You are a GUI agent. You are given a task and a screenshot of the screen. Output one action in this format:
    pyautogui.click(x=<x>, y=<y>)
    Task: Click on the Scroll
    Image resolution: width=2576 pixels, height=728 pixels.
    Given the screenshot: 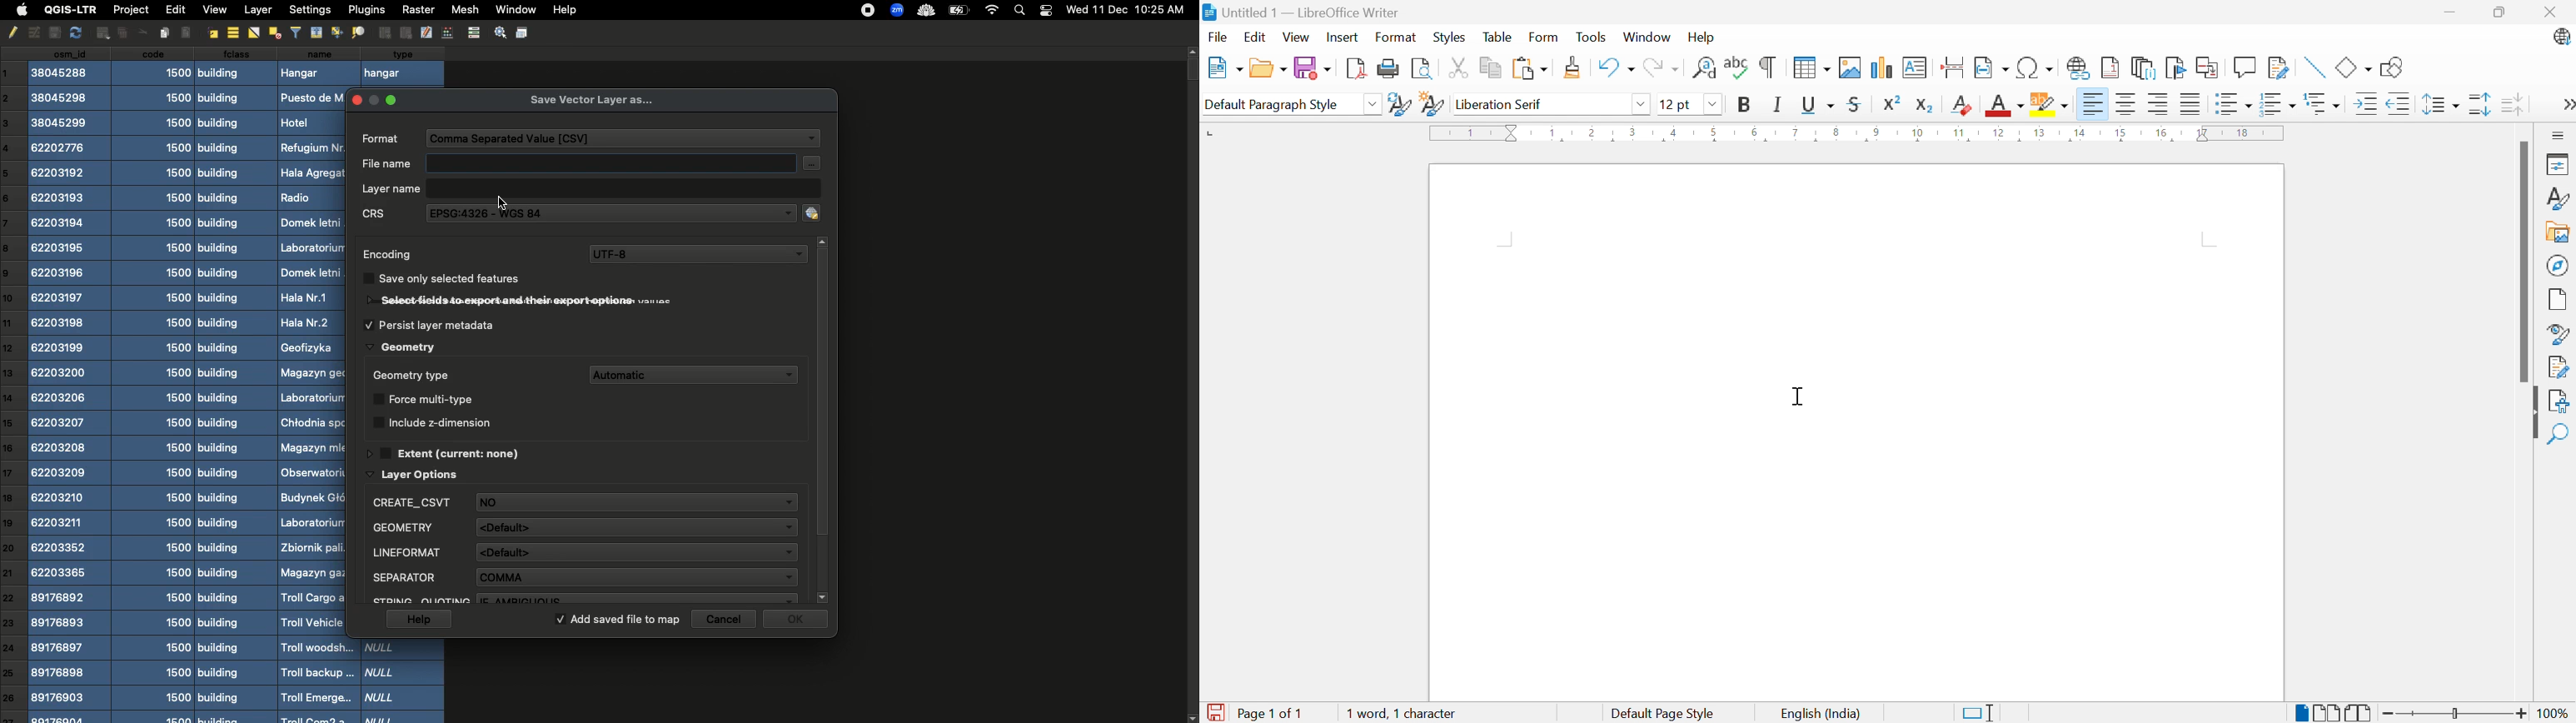 What is the action you would take?
    pyautogui.click(x=1192, y=384)
    